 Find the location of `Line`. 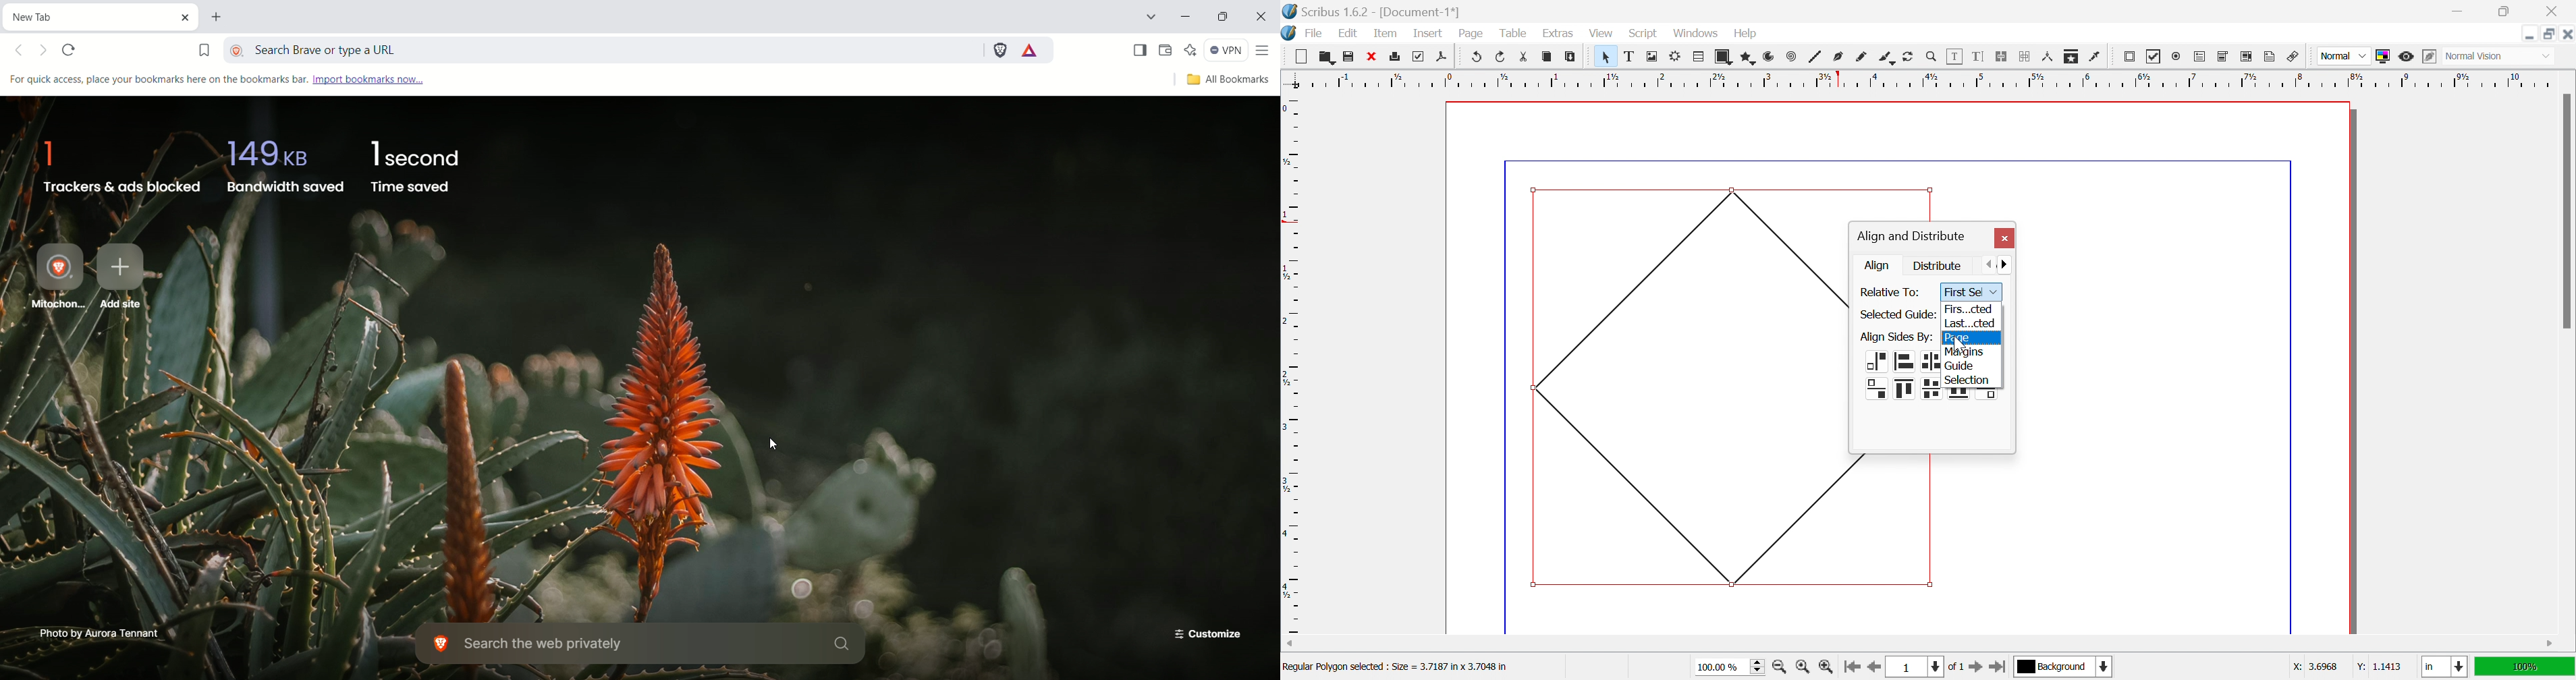

Line is located at coordinates (1815, 56).